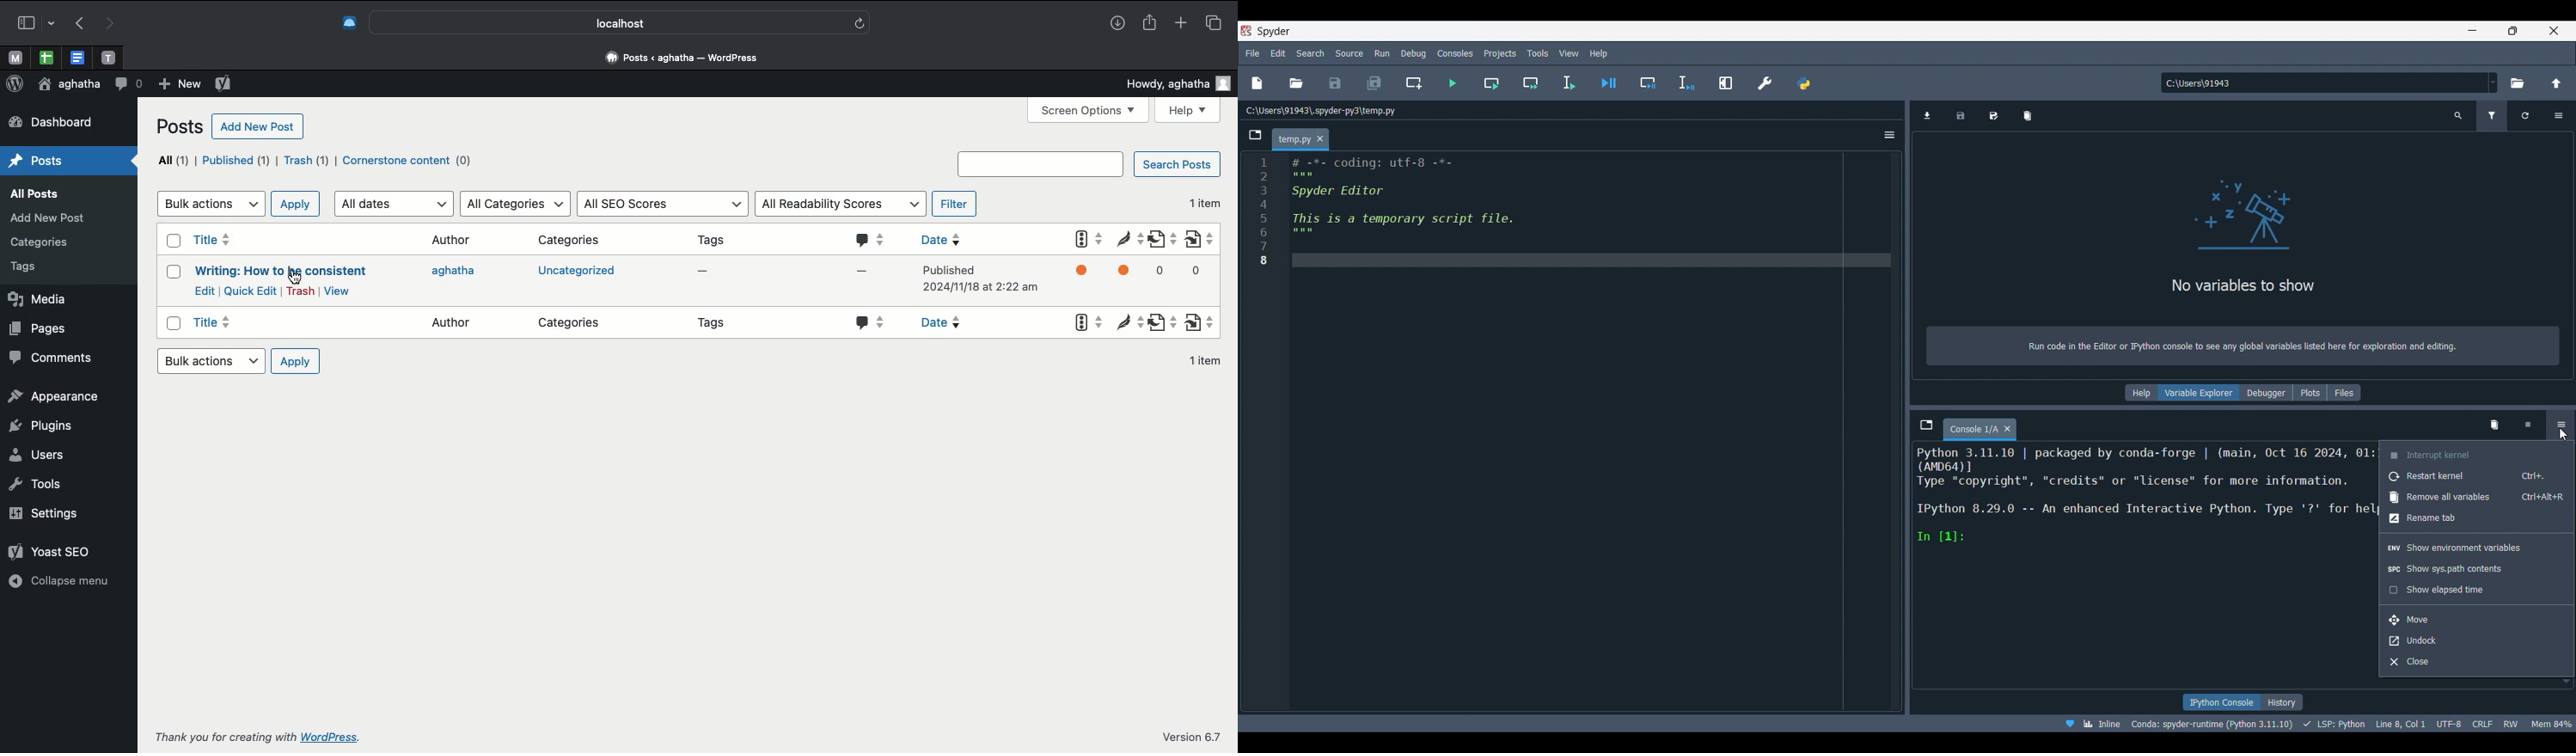  What do you see at coordinates (2477, 476) in the screenshot?
I see `Restart kernel` at bounding box center [2477, 476].